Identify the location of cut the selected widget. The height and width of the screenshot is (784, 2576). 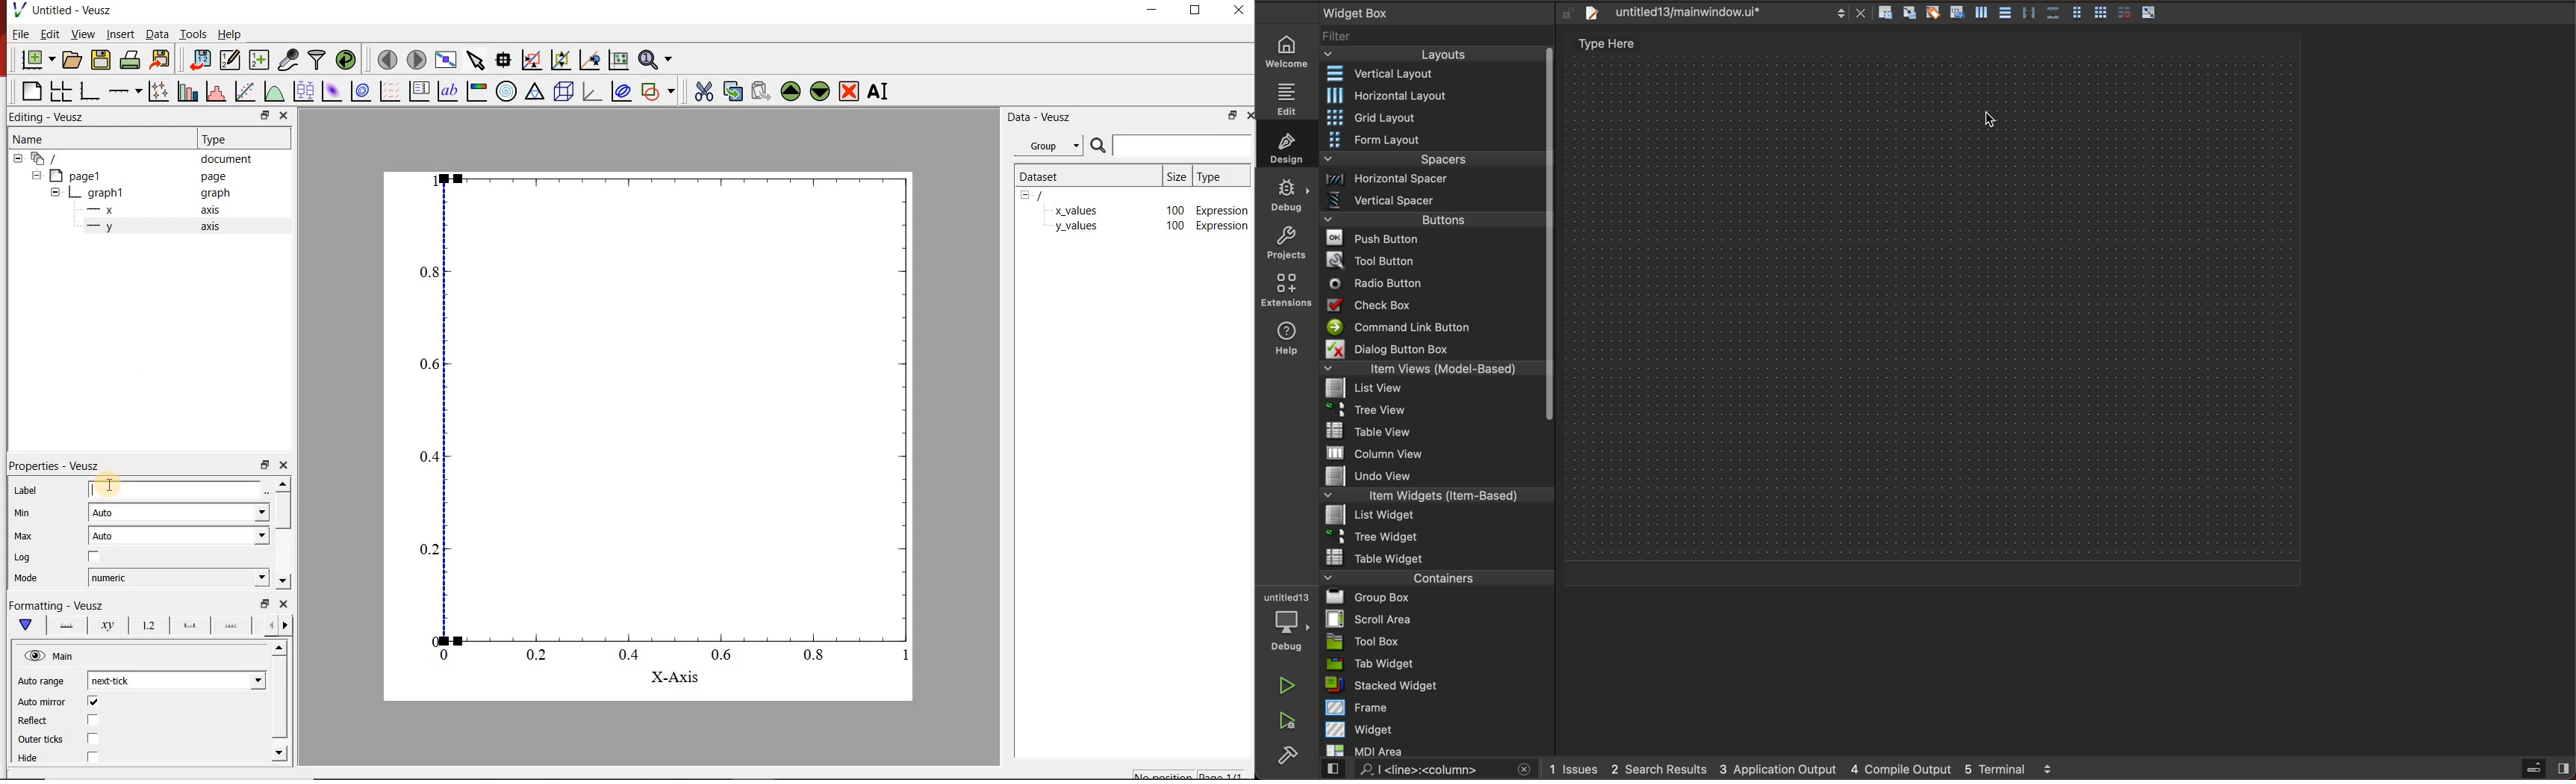
(705, 93).